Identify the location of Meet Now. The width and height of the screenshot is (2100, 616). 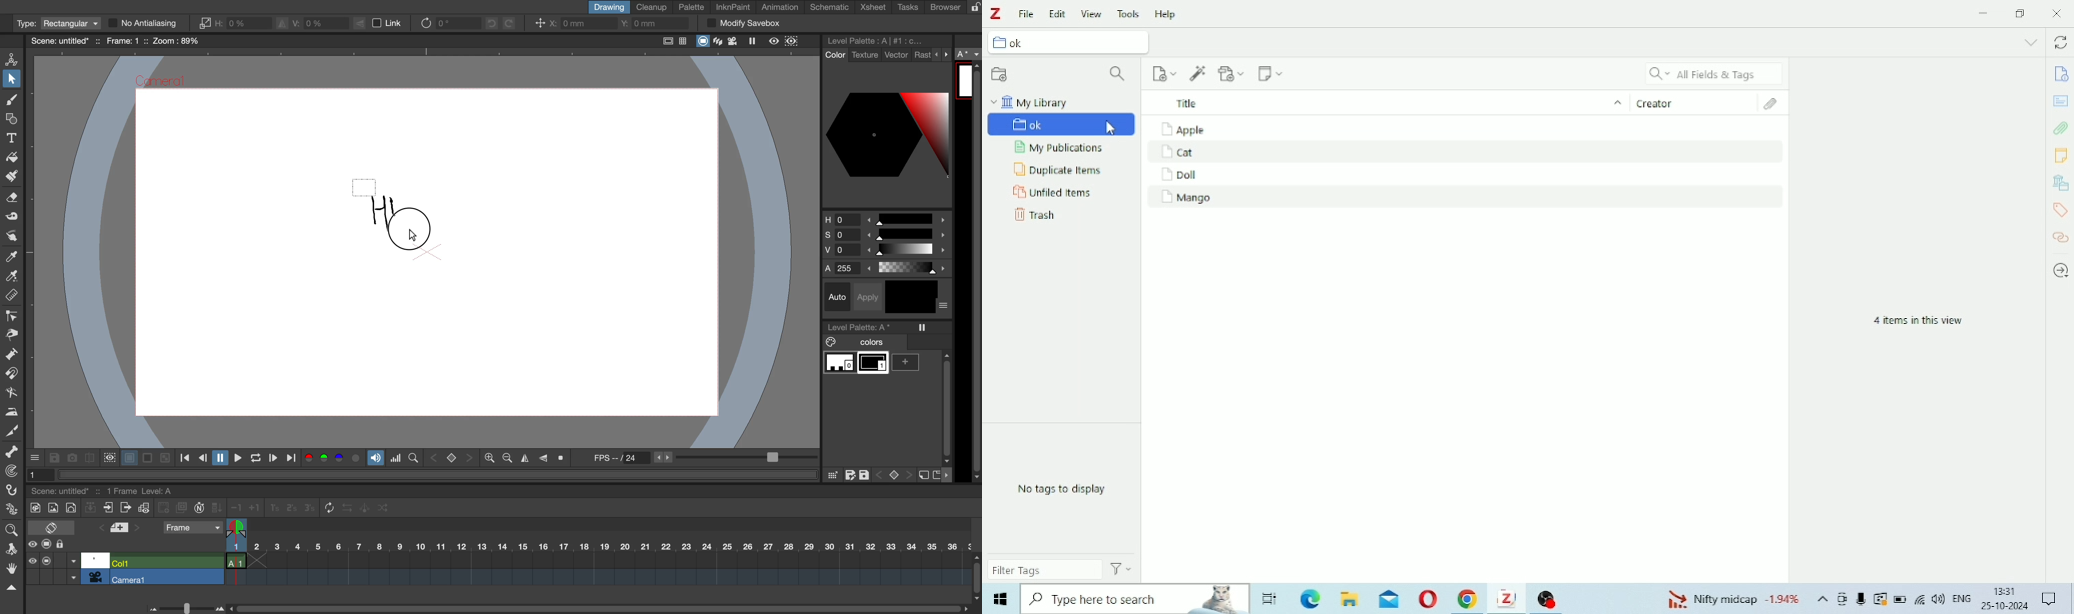
(1843, 599).